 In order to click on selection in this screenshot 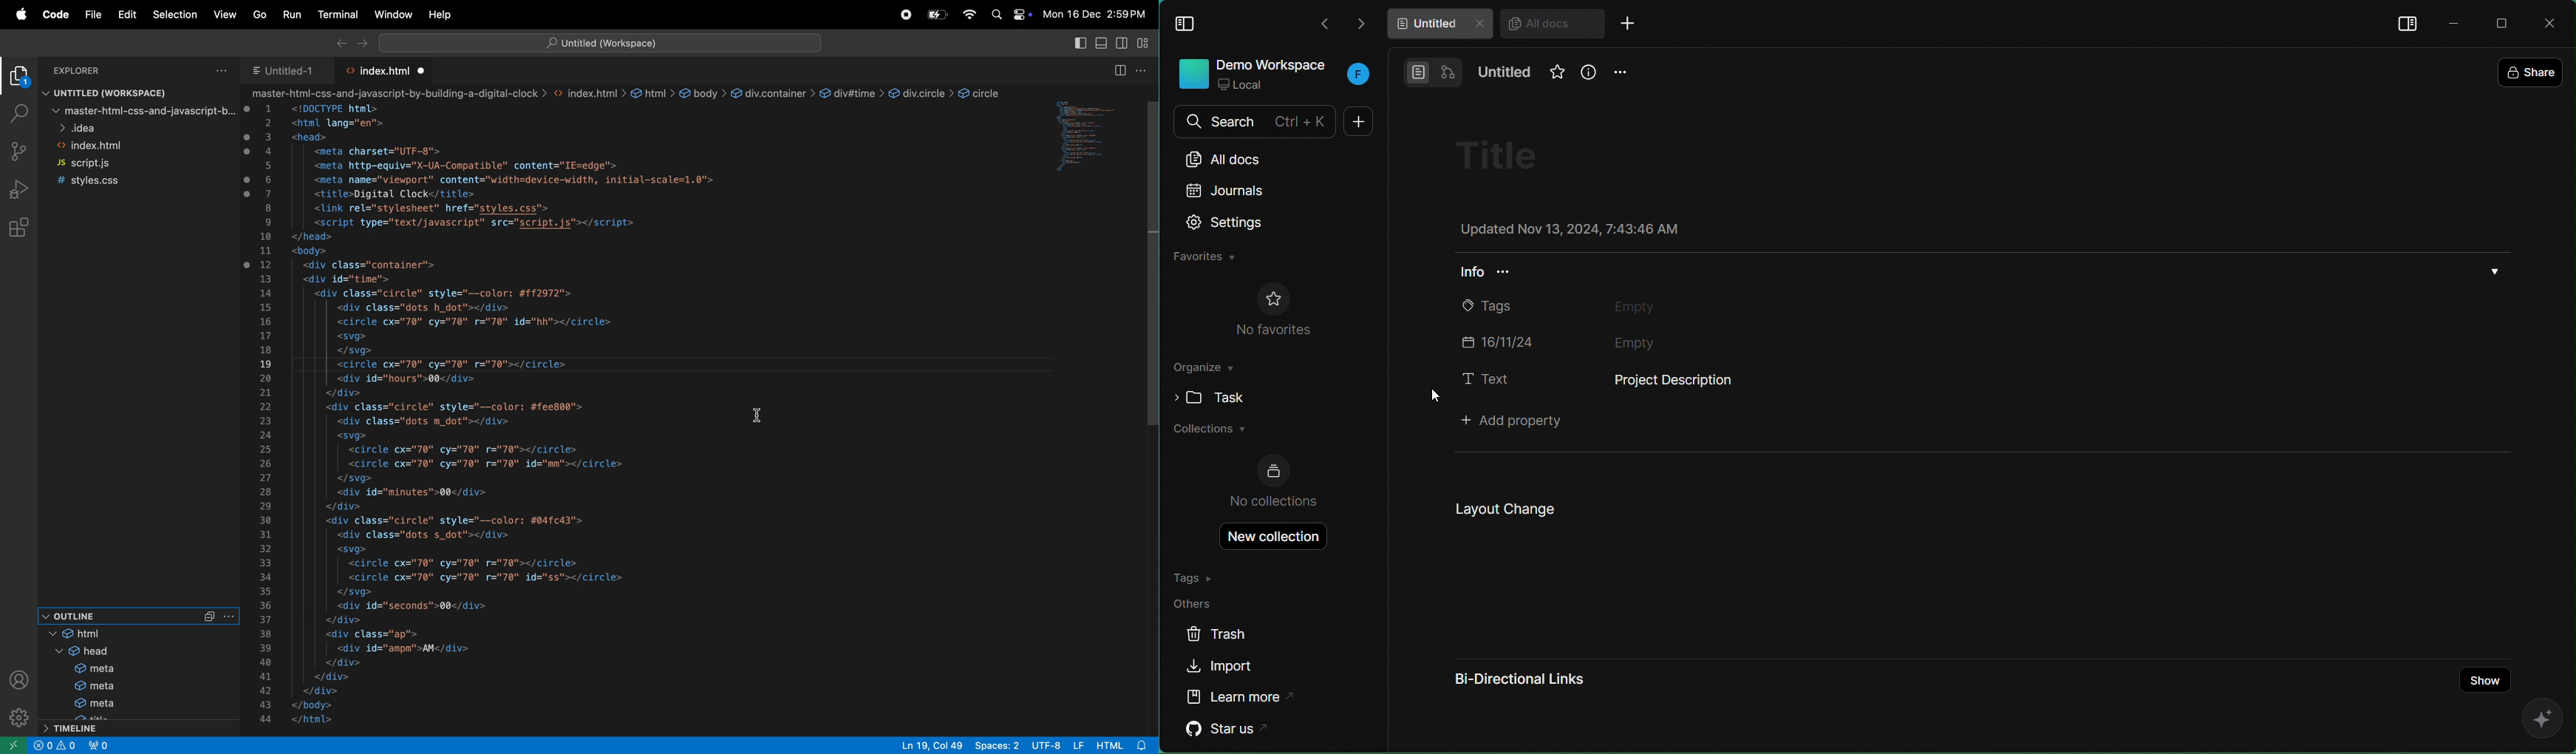, I will do `click(176, 15)`.